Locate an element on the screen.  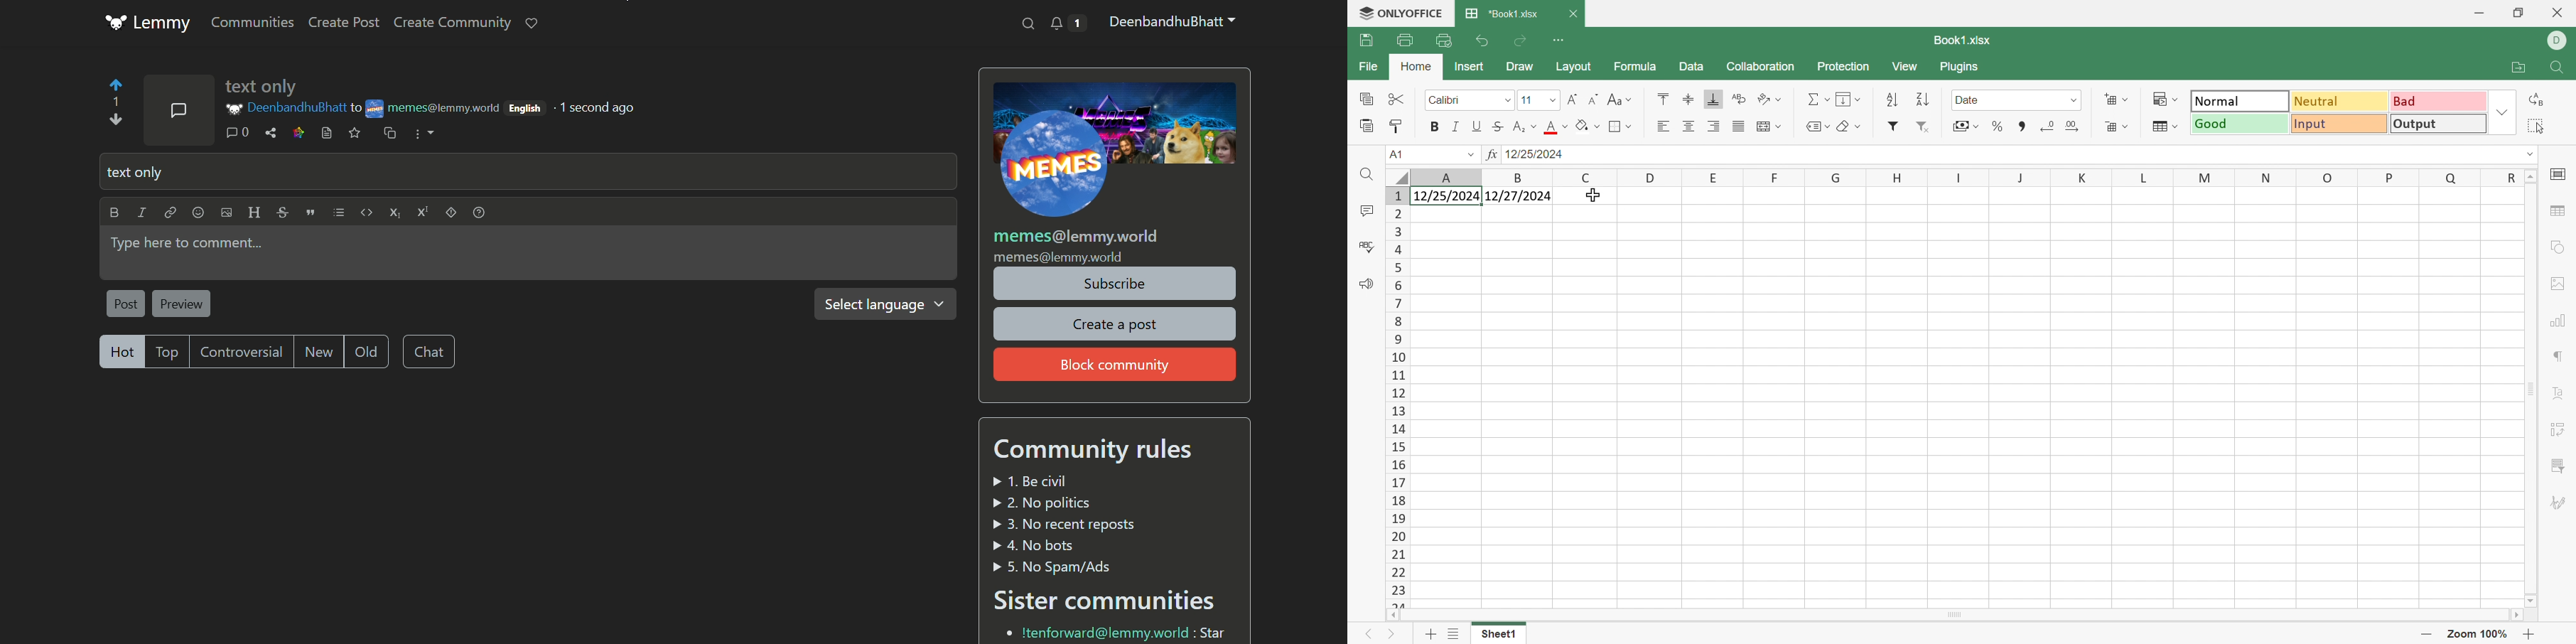
Add sheet is located at coordinates (1430, 634).